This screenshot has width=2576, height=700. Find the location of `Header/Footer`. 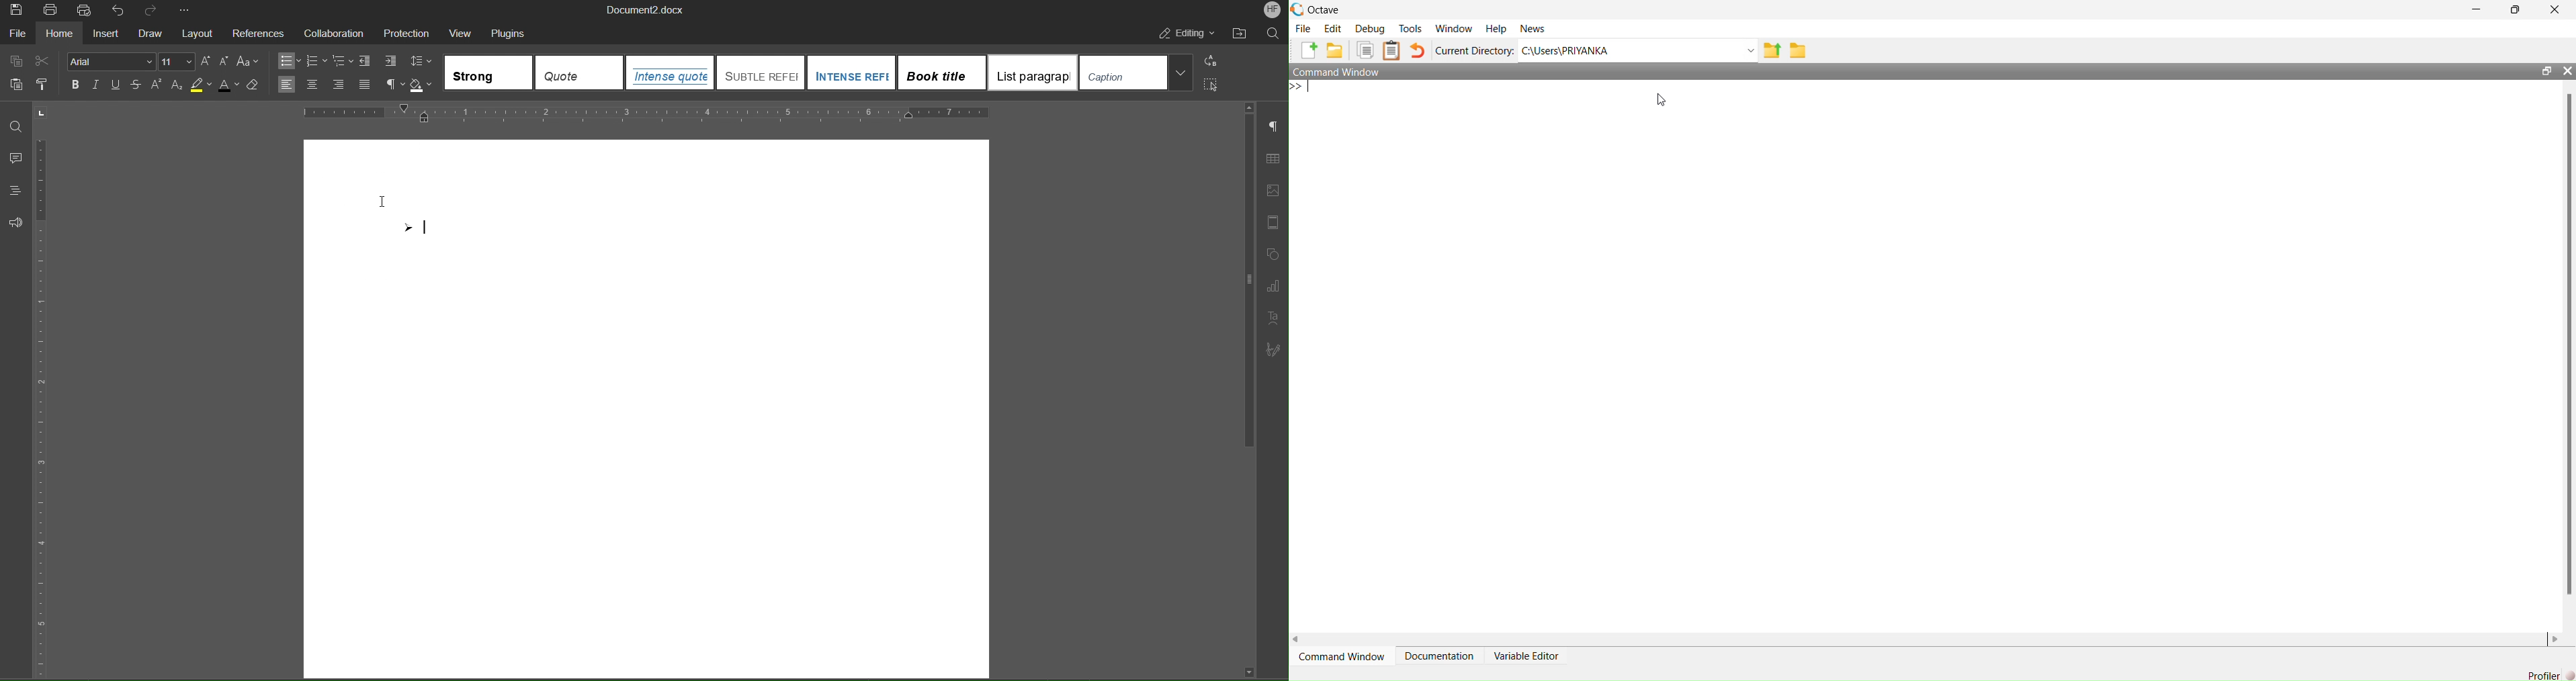

Header/Footer is located at coordinates (1269, 222).